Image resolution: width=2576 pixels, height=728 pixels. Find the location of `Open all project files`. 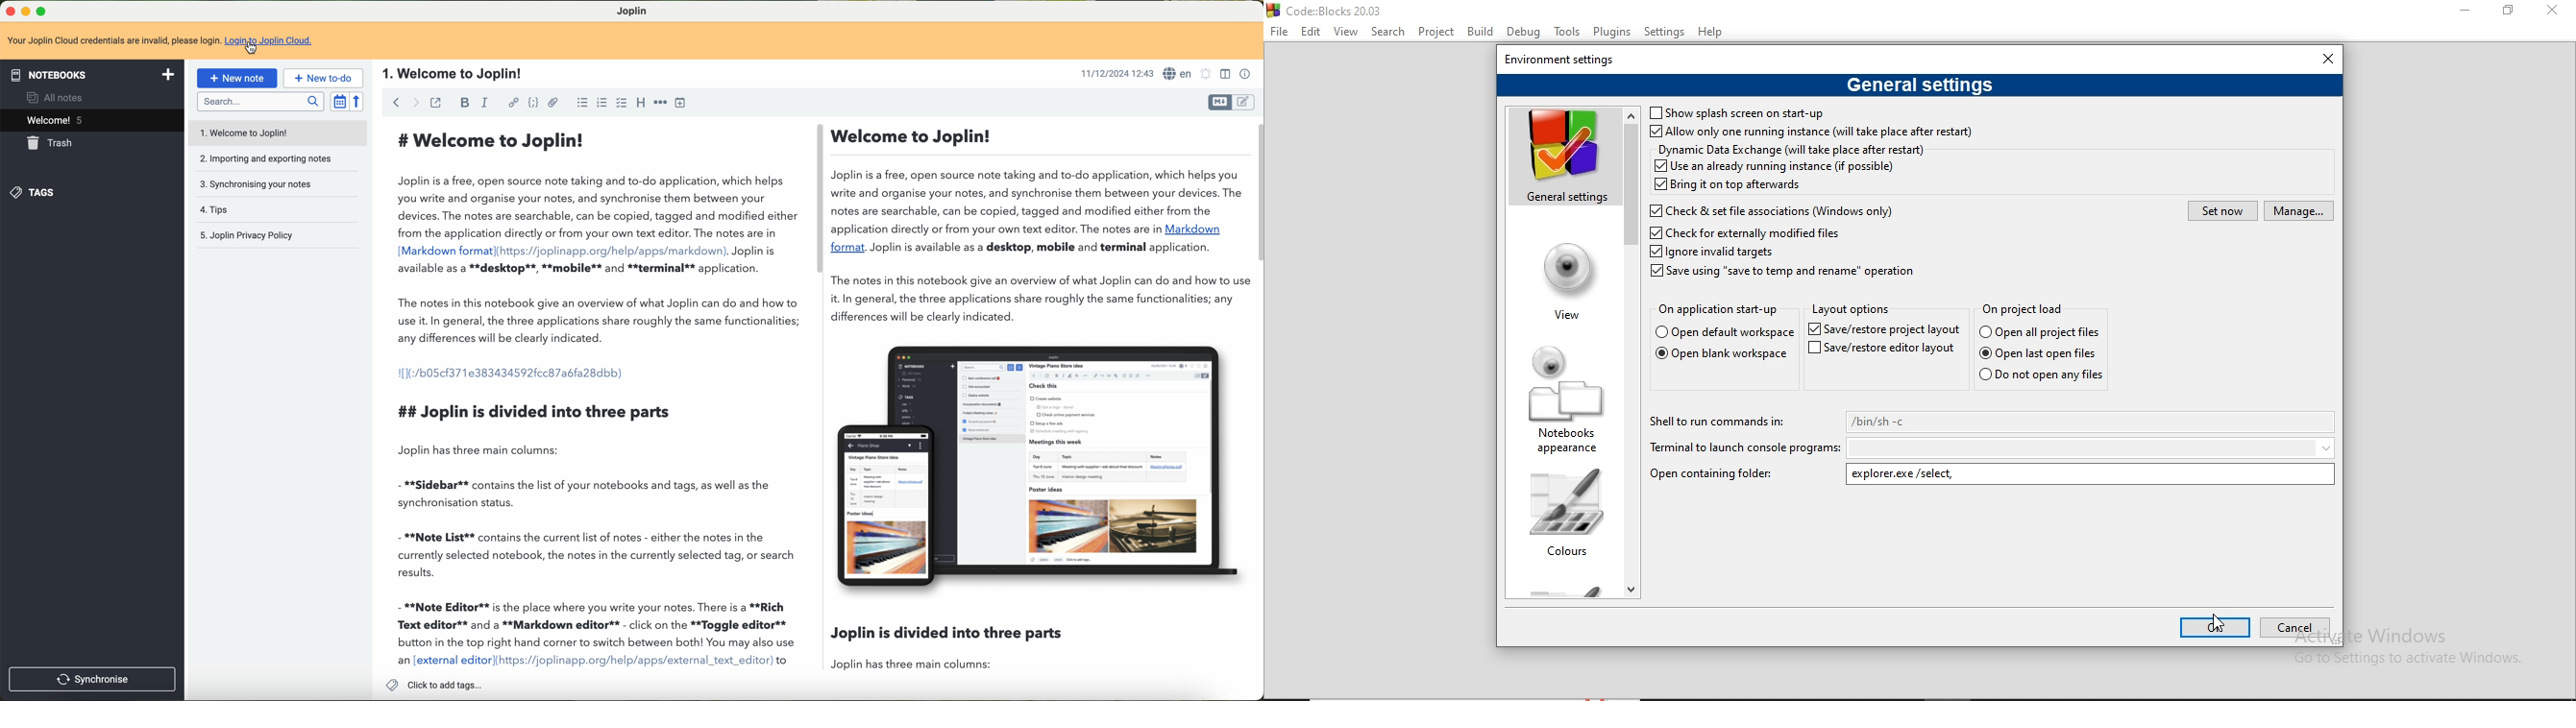

Open all project files is located at coordinates (2029, 307).